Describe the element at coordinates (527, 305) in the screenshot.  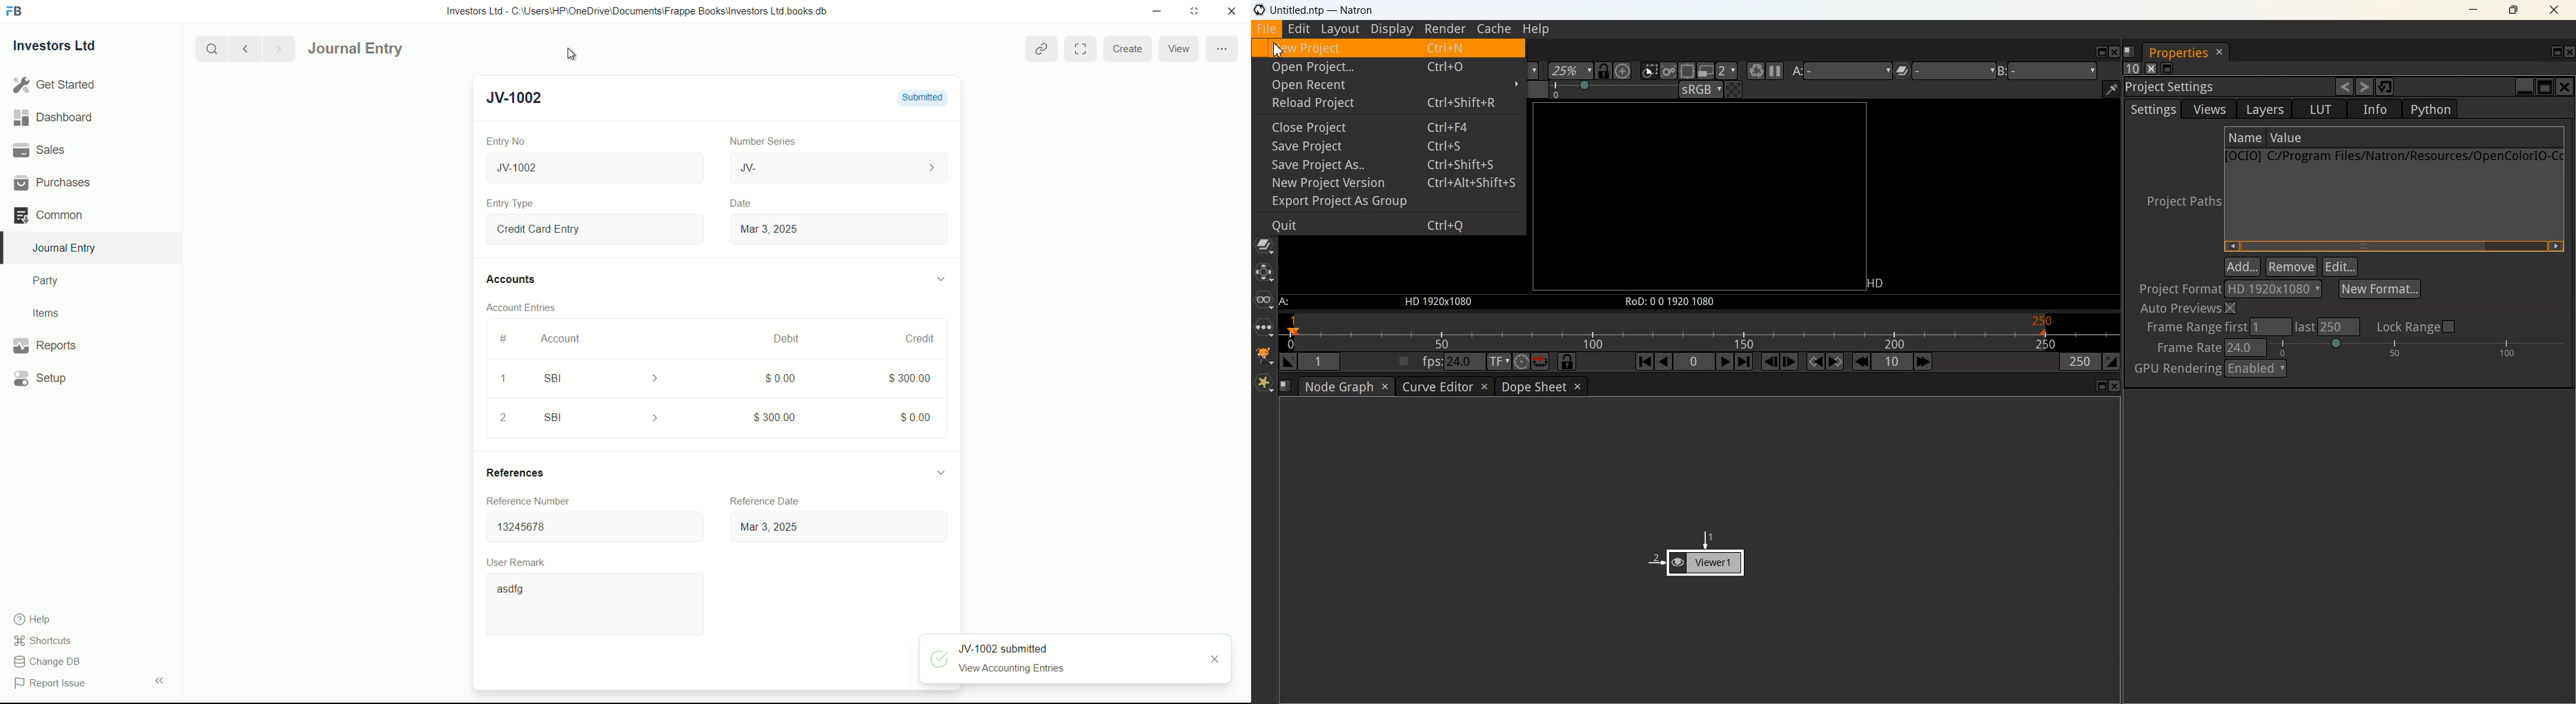
I see `Account Entries` at that location.